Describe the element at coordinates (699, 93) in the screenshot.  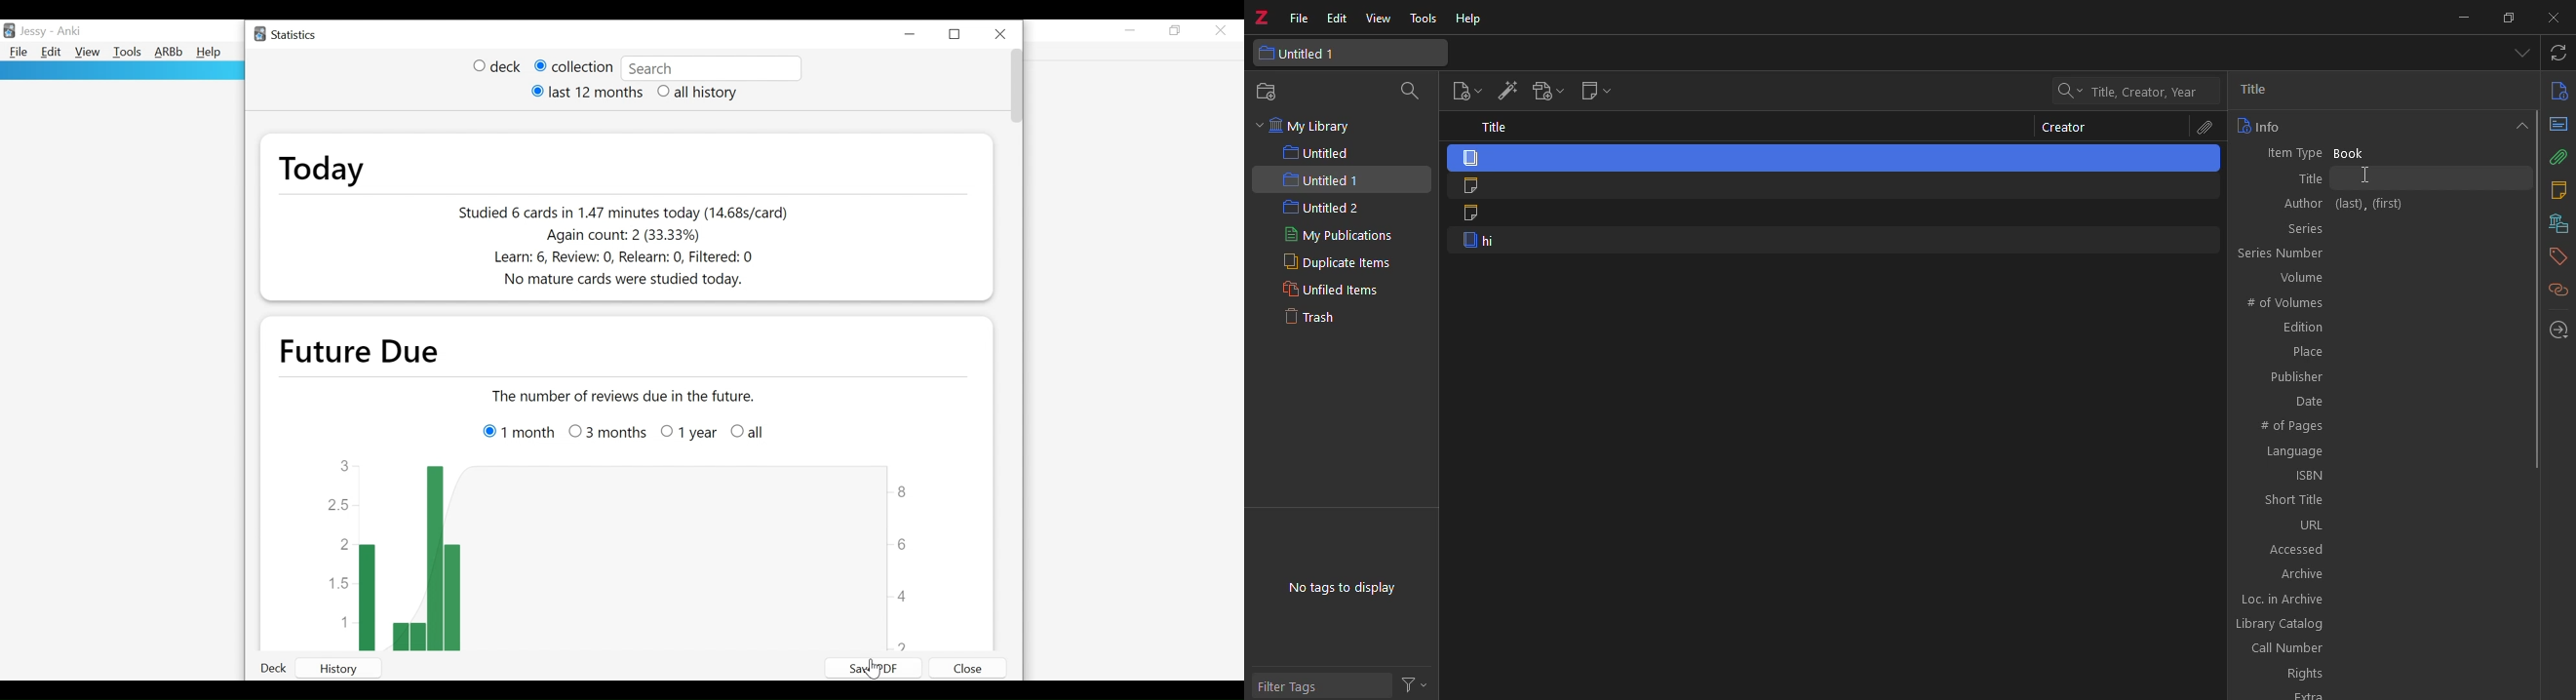
I see `(un)select all history` at that location.